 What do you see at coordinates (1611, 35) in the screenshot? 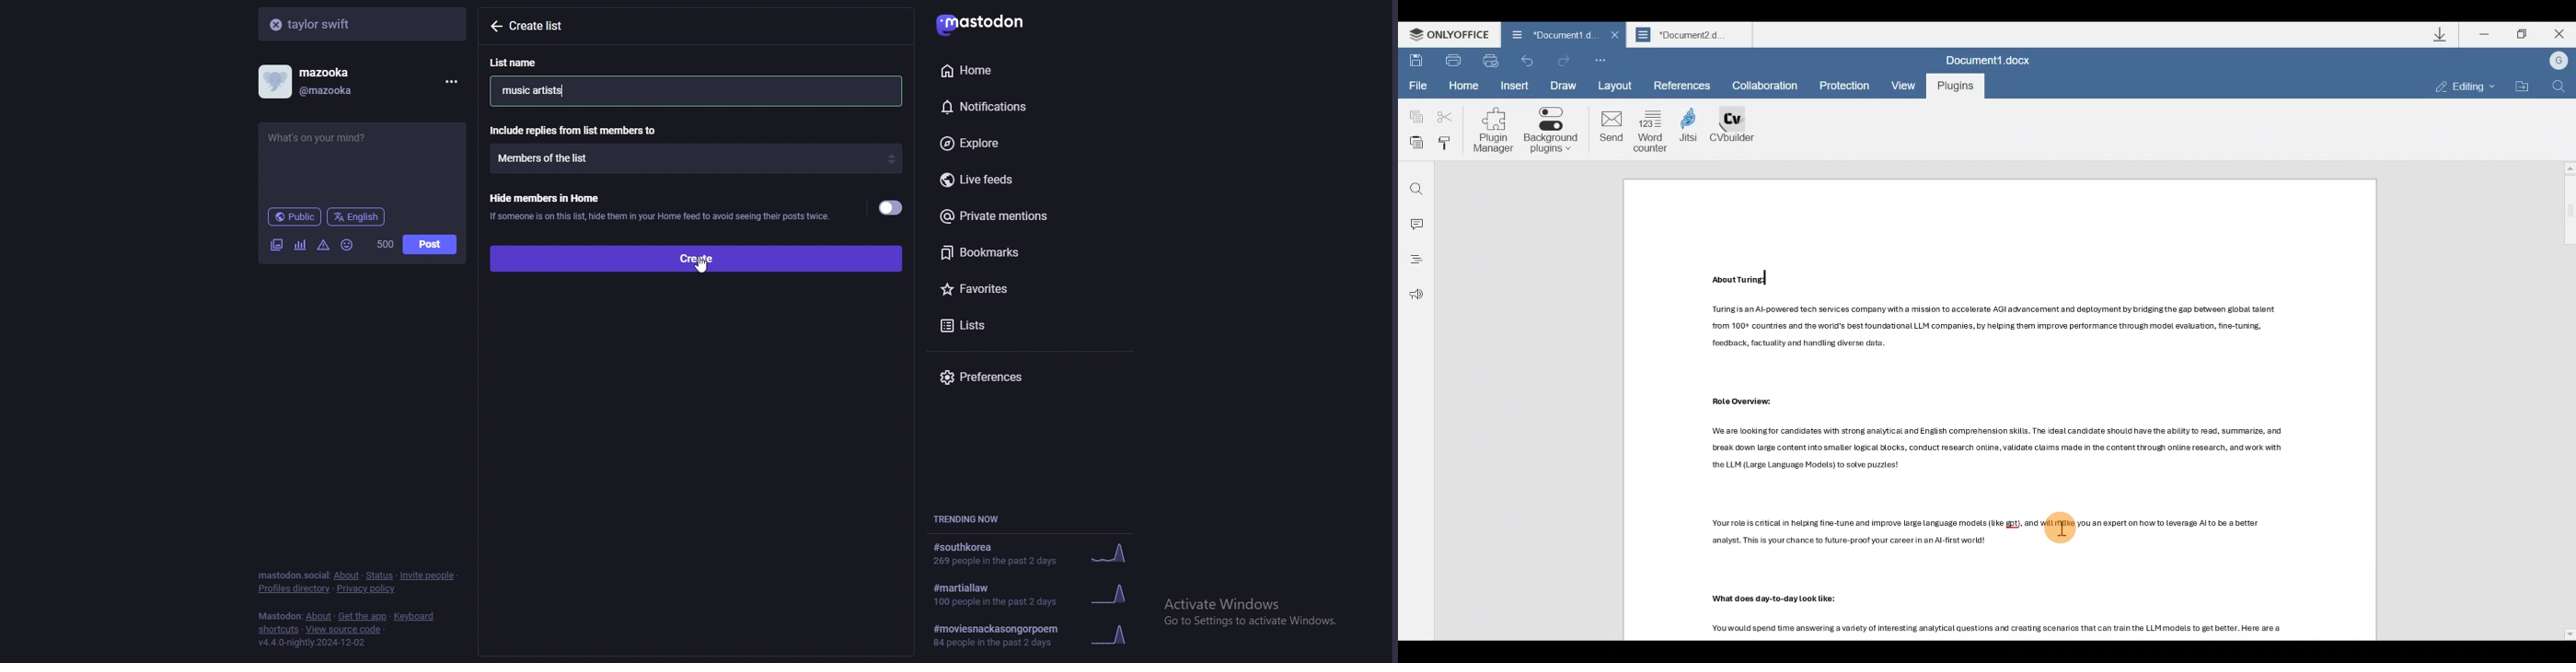
I see `Close` at bounding box center [1611, 35].